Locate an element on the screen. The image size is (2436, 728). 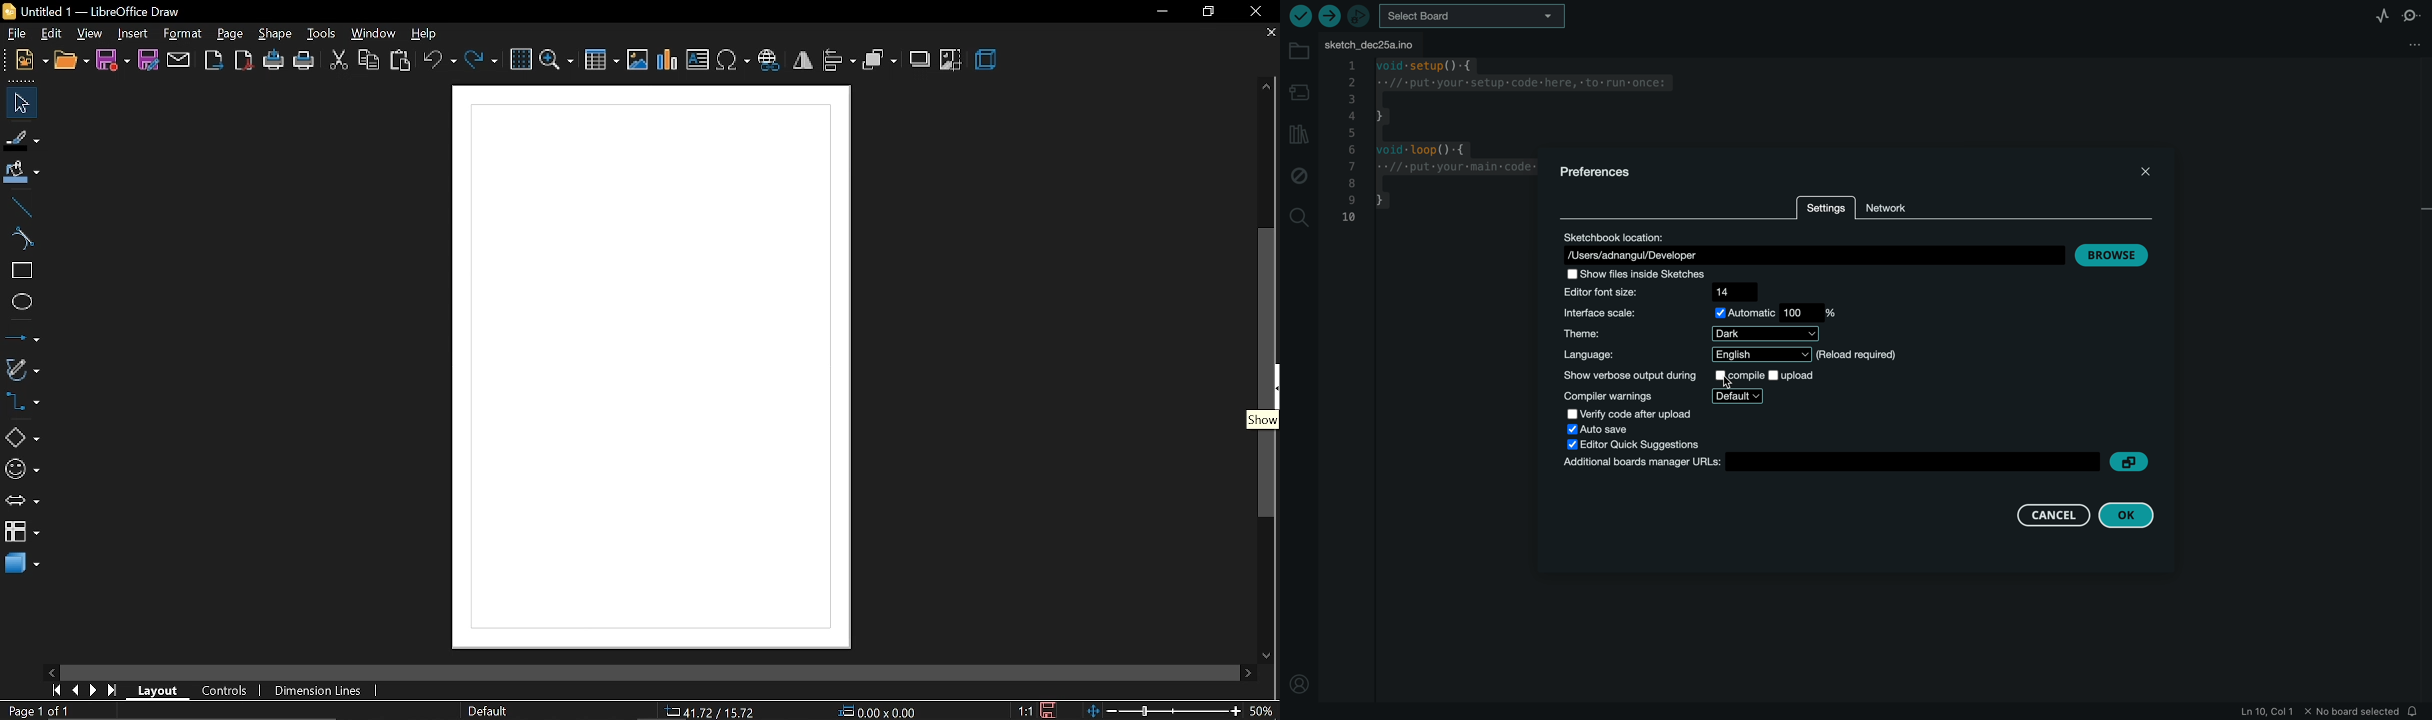
tools is located at coordinates (320, 34).